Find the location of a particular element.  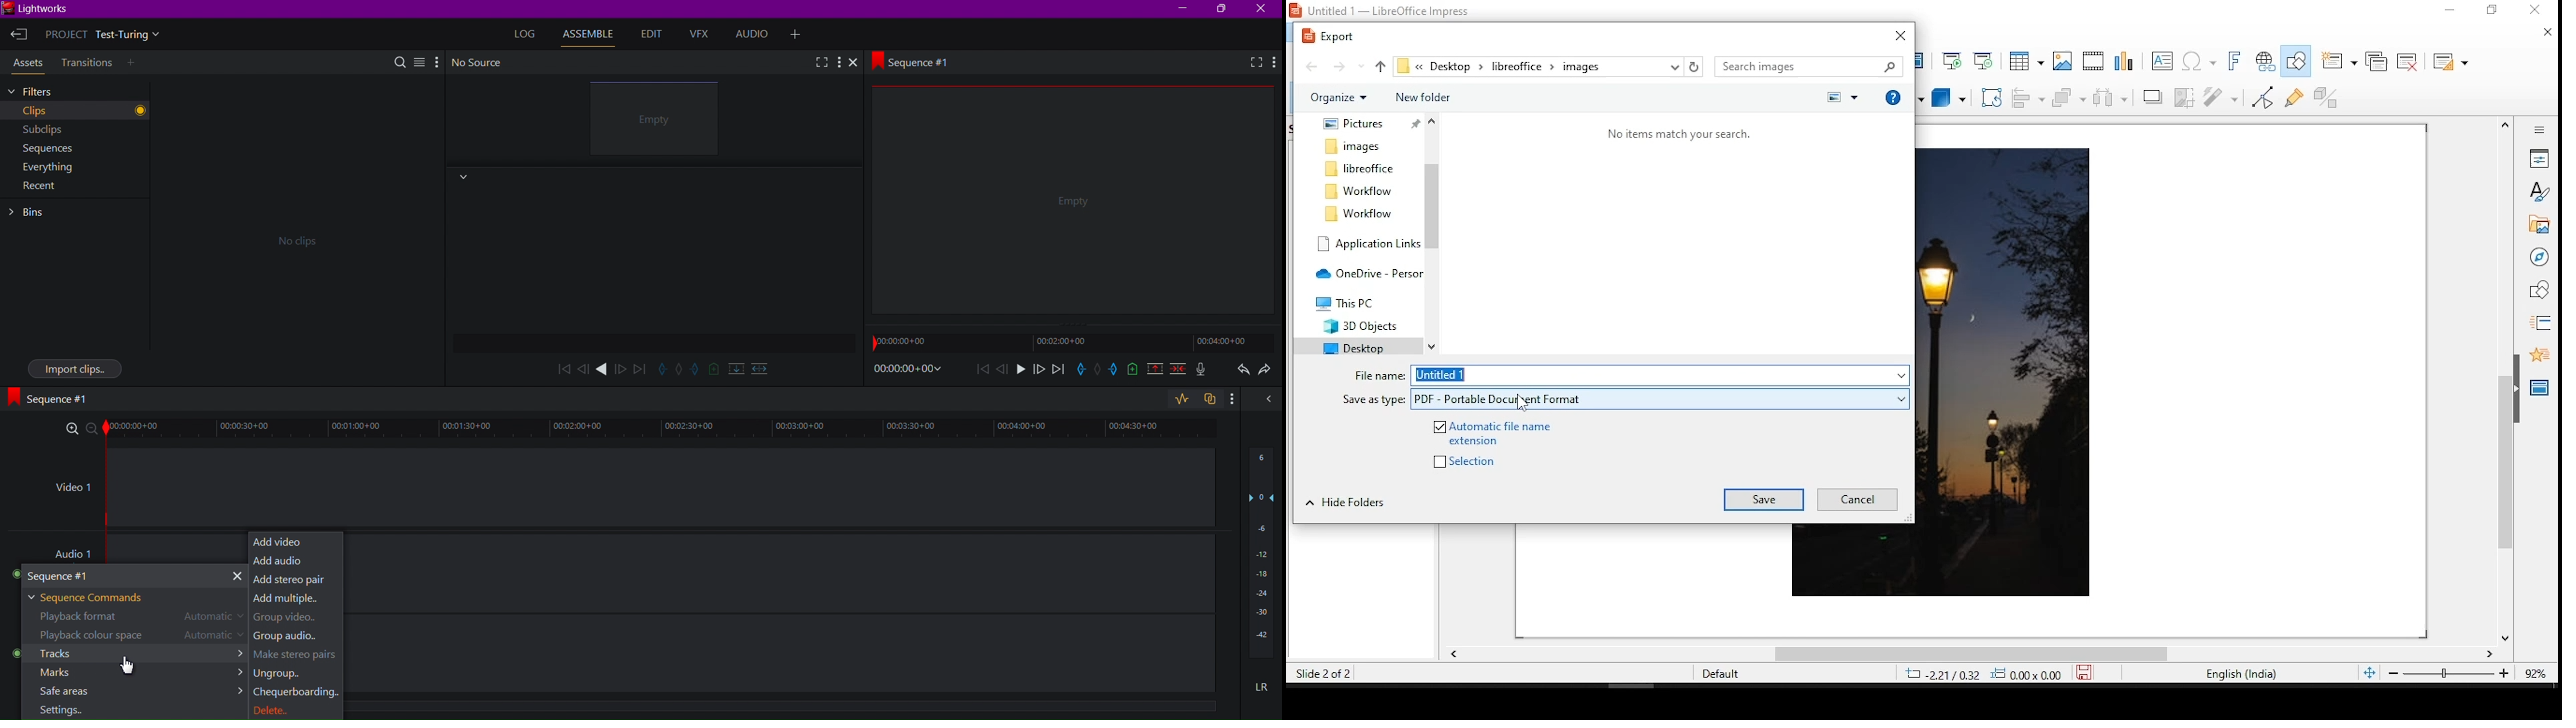

close window is located at coordinates (1900, 34).